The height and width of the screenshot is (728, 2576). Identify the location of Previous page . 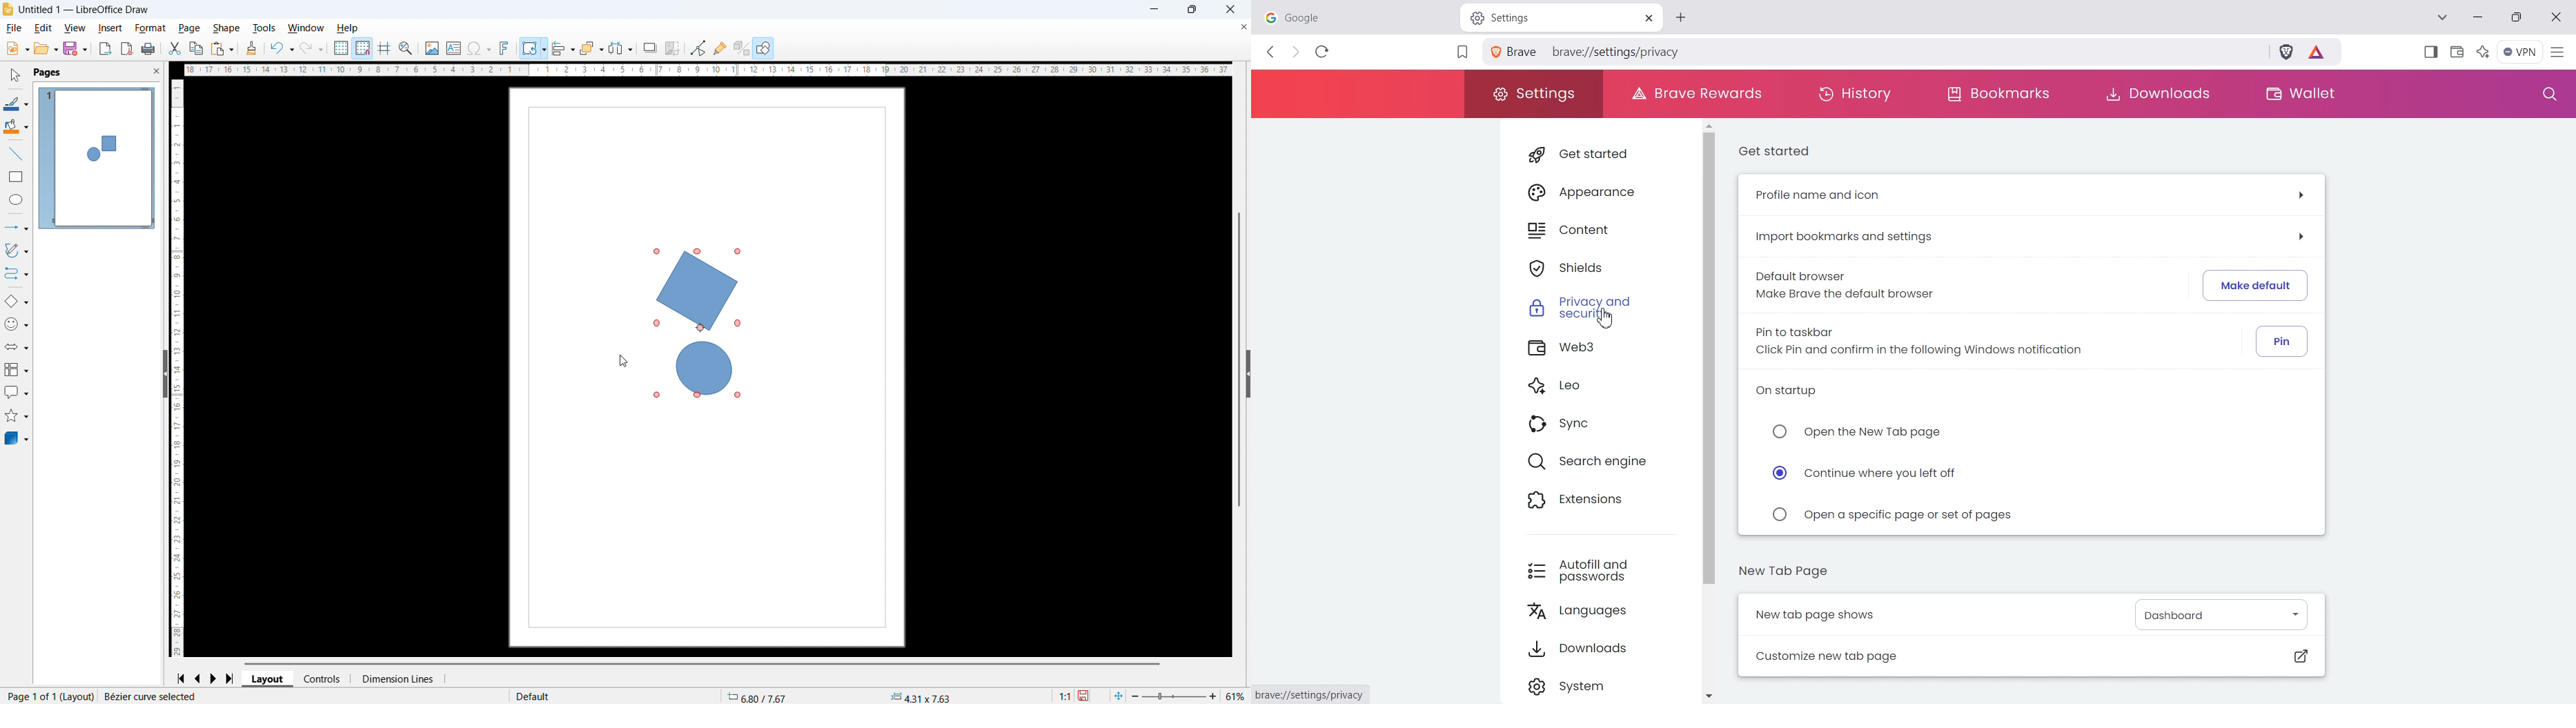
(198, 679).